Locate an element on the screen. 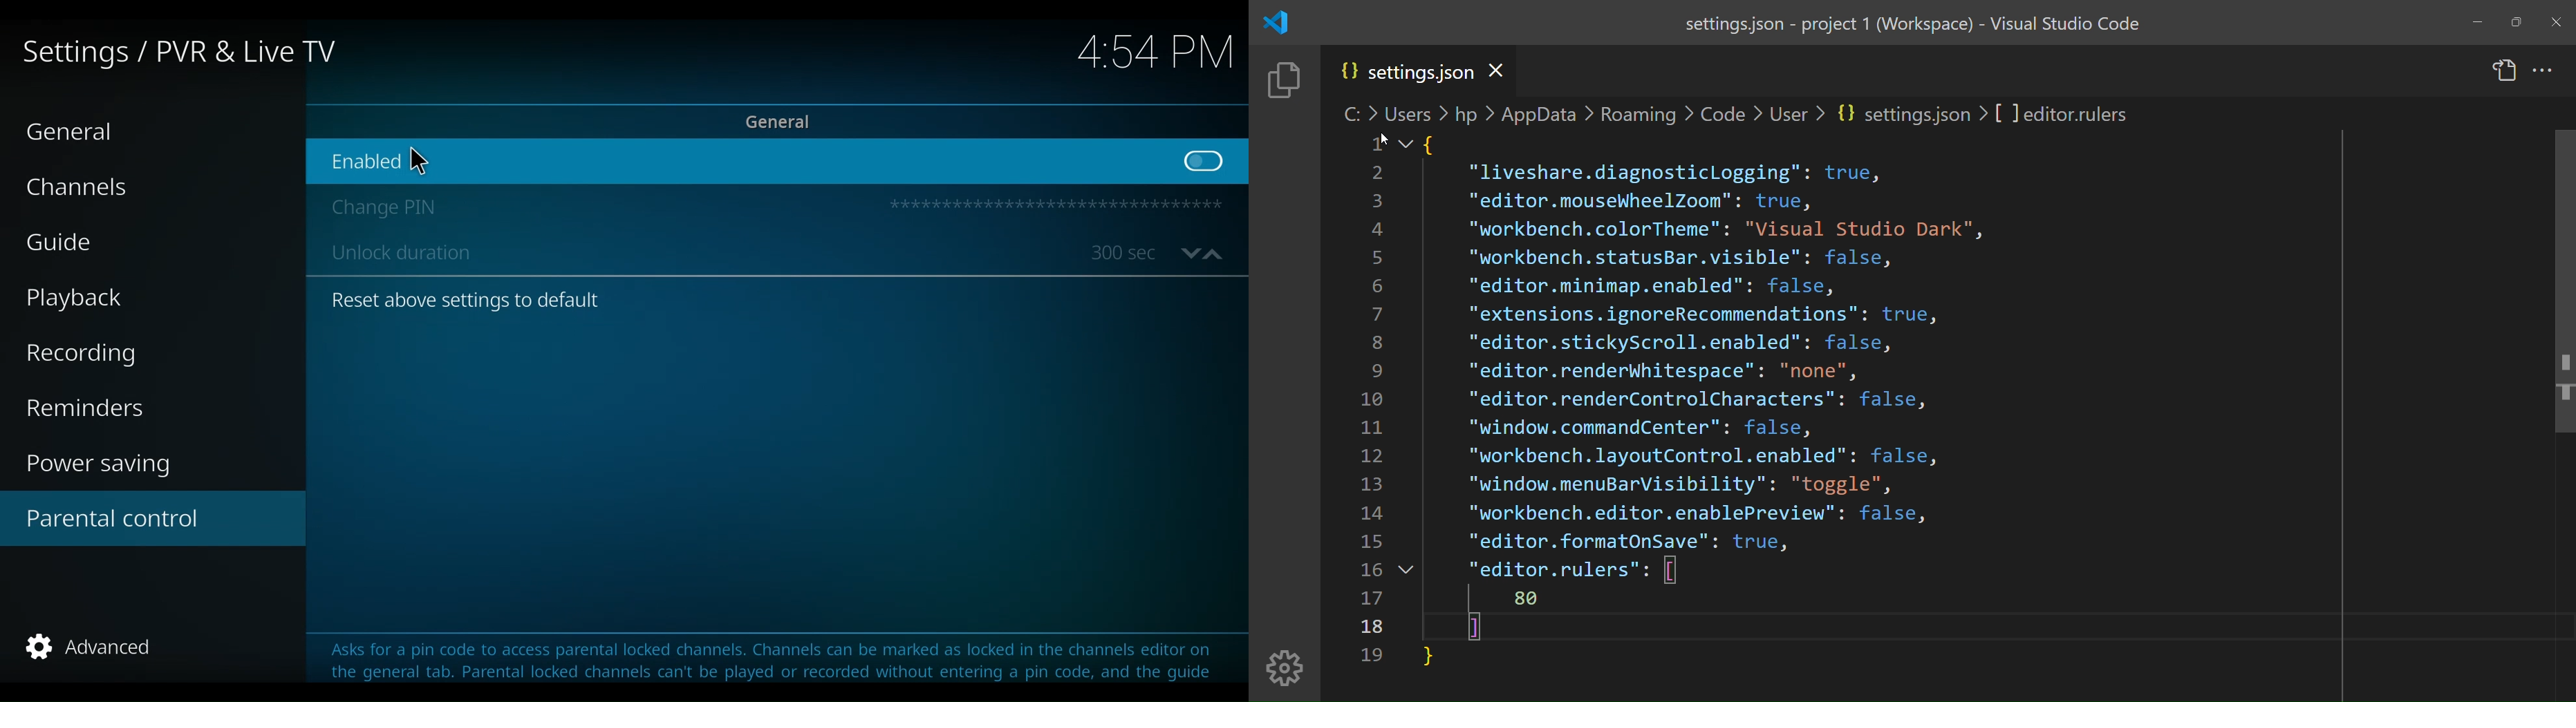  up is located at coordinates (1214, 254).